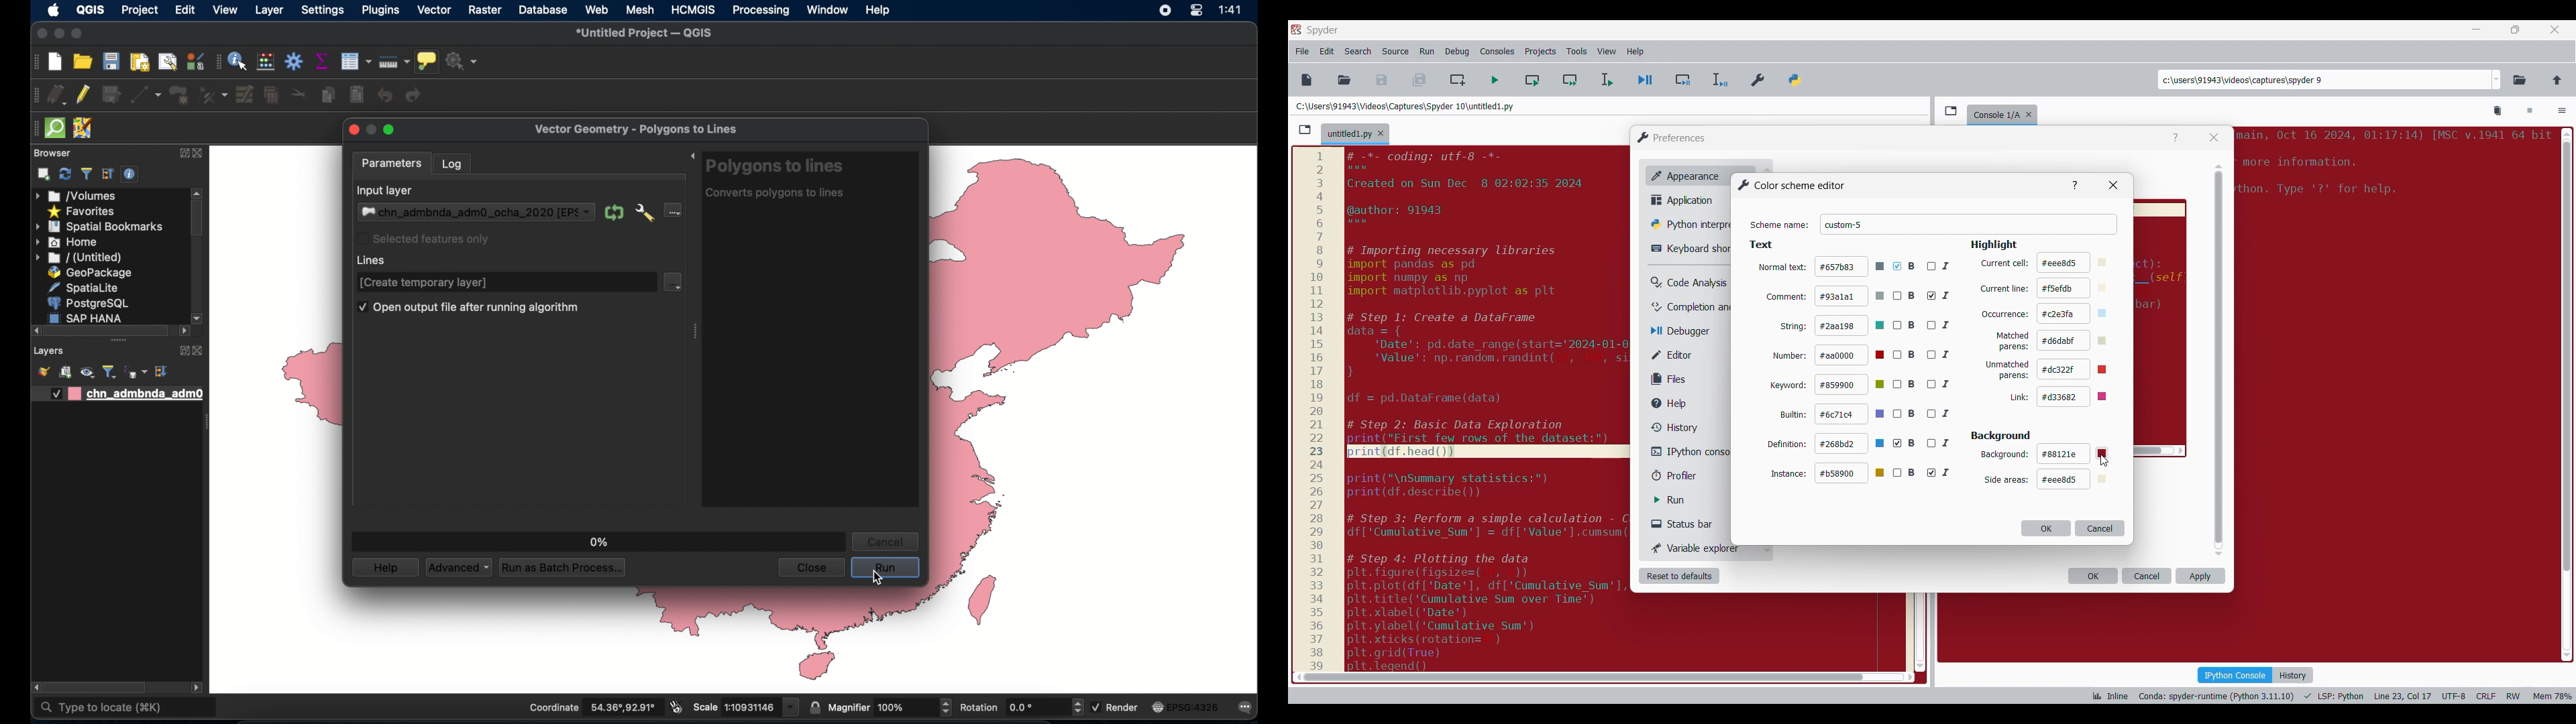  Describe the element at coordinates (65, 371) in the screenshot. I see `add group` at that location.